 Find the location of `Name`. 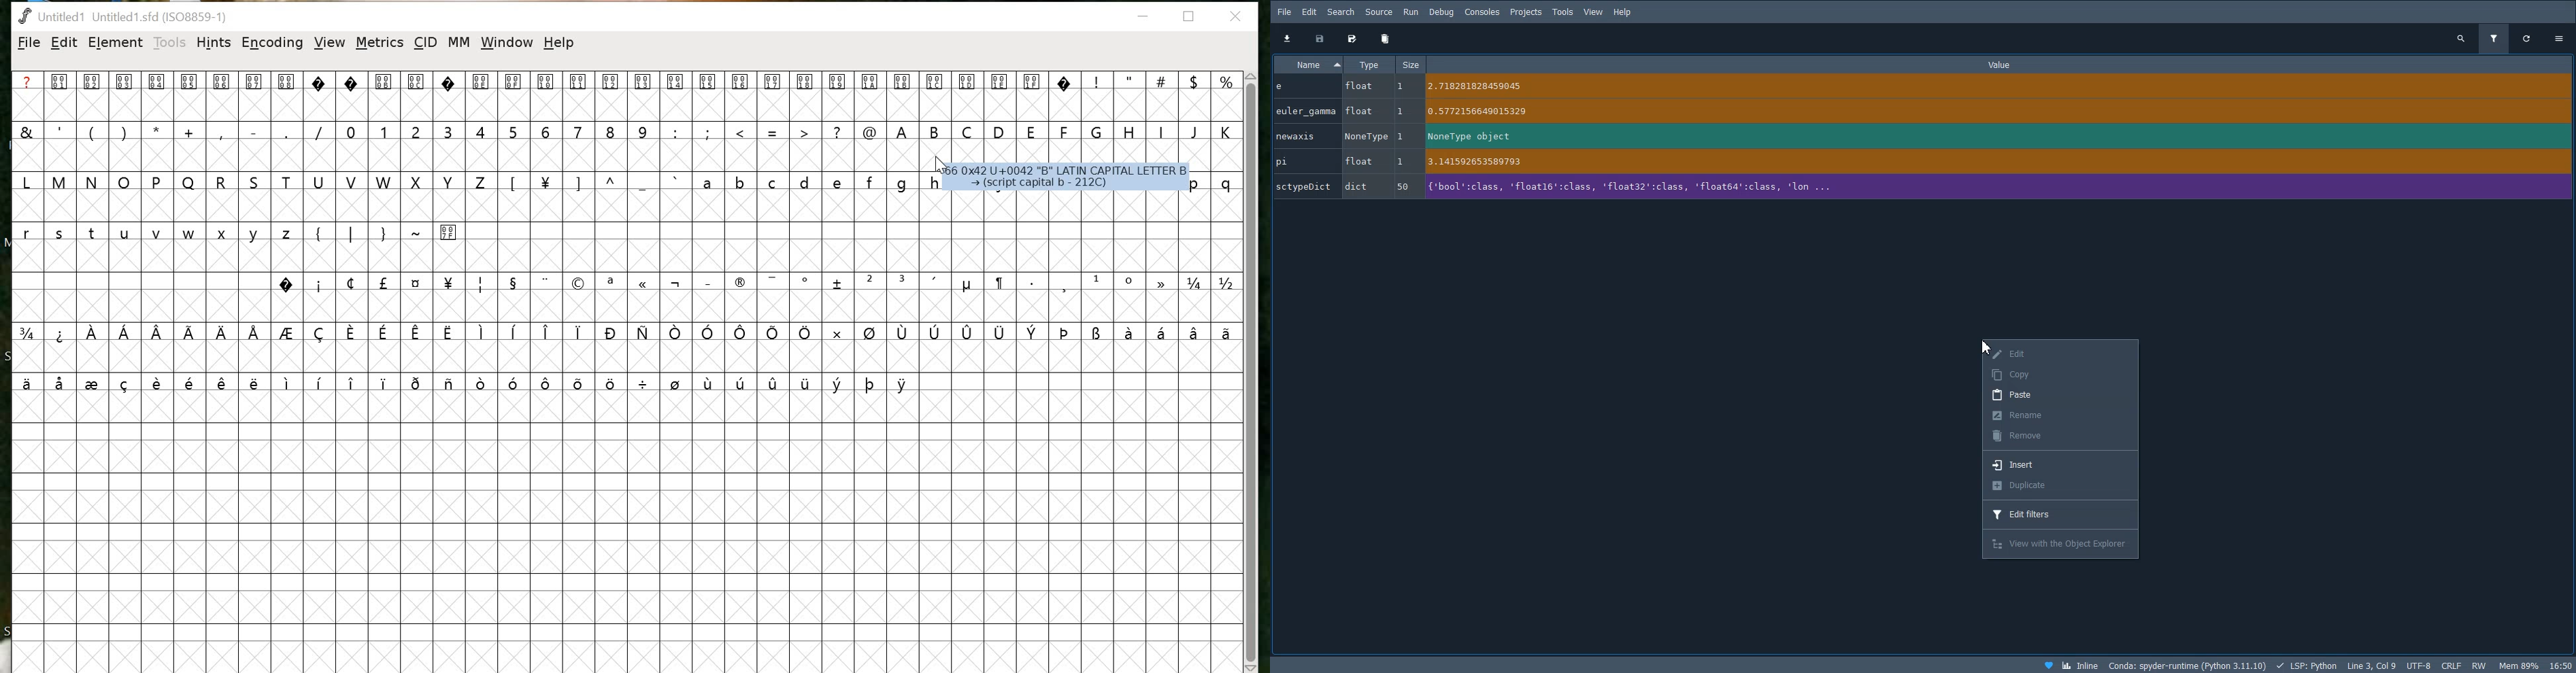

Name is located at coordinates (1308, 63).